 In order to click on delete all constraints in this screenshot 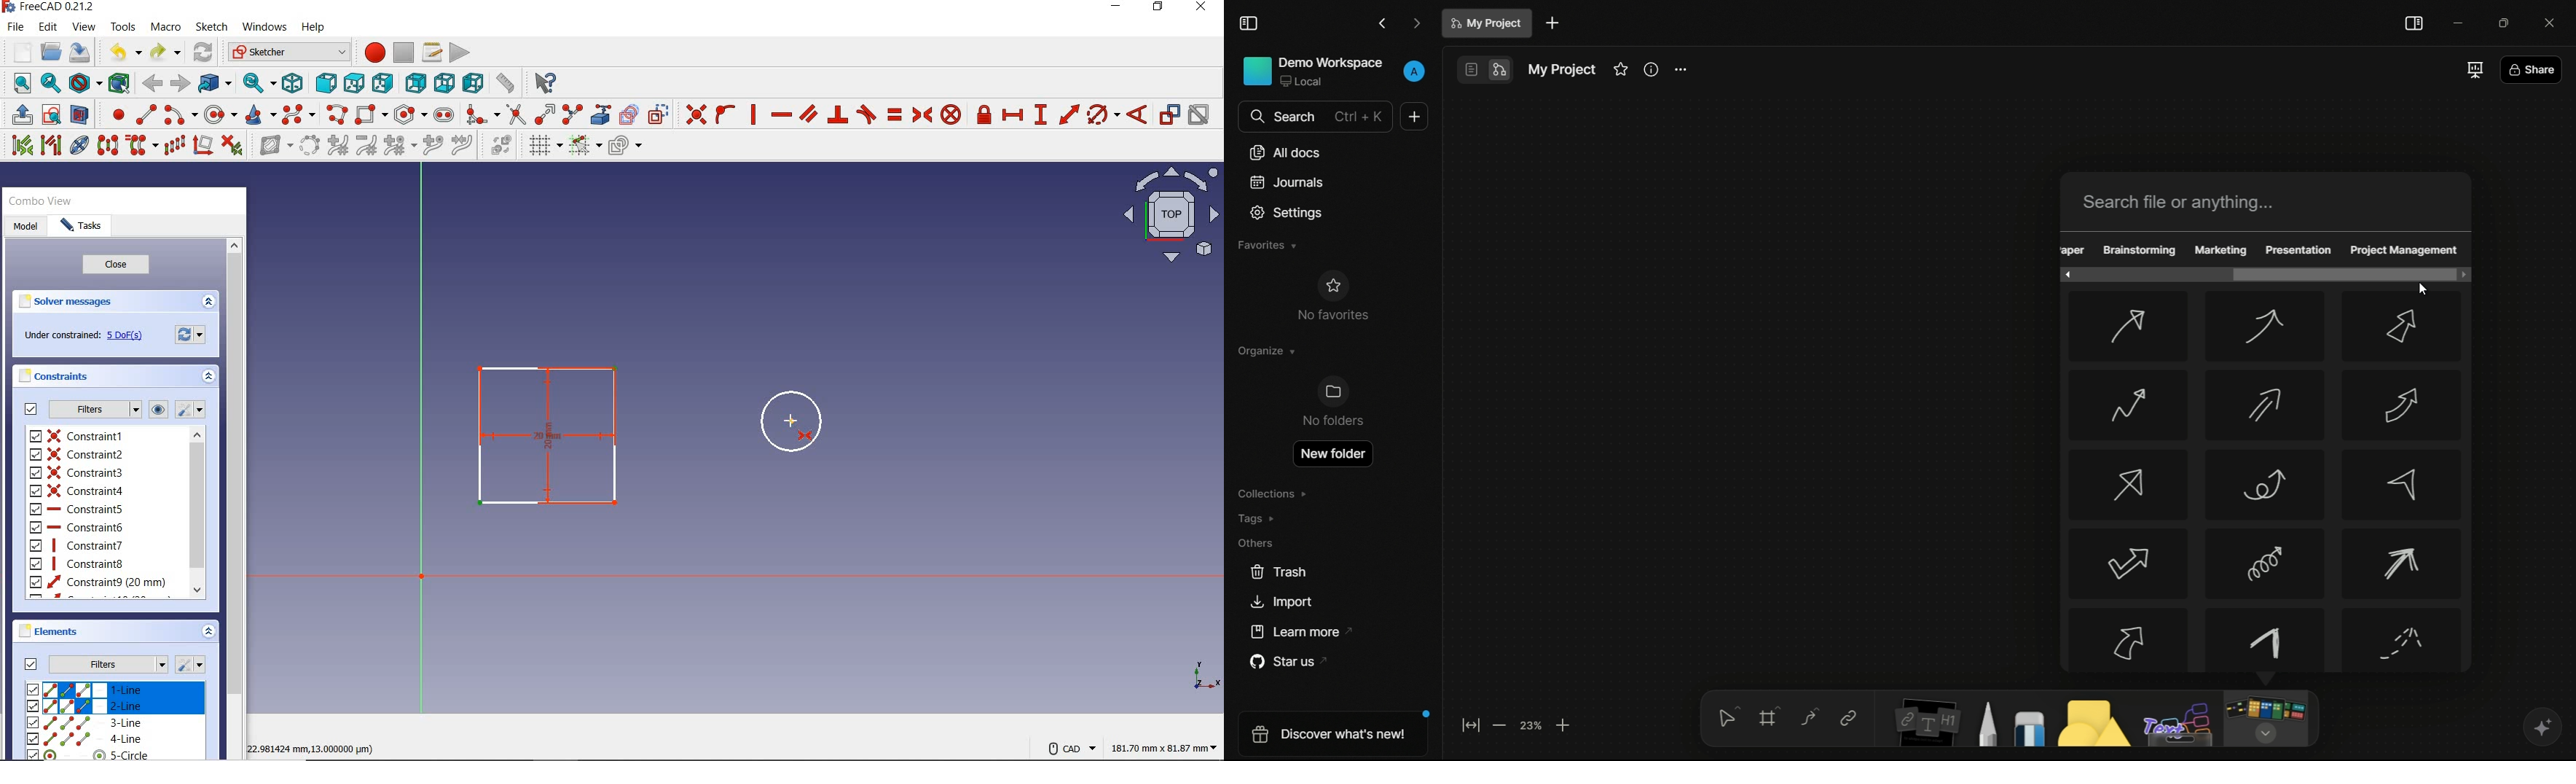, I will do `click(233, 147)`.